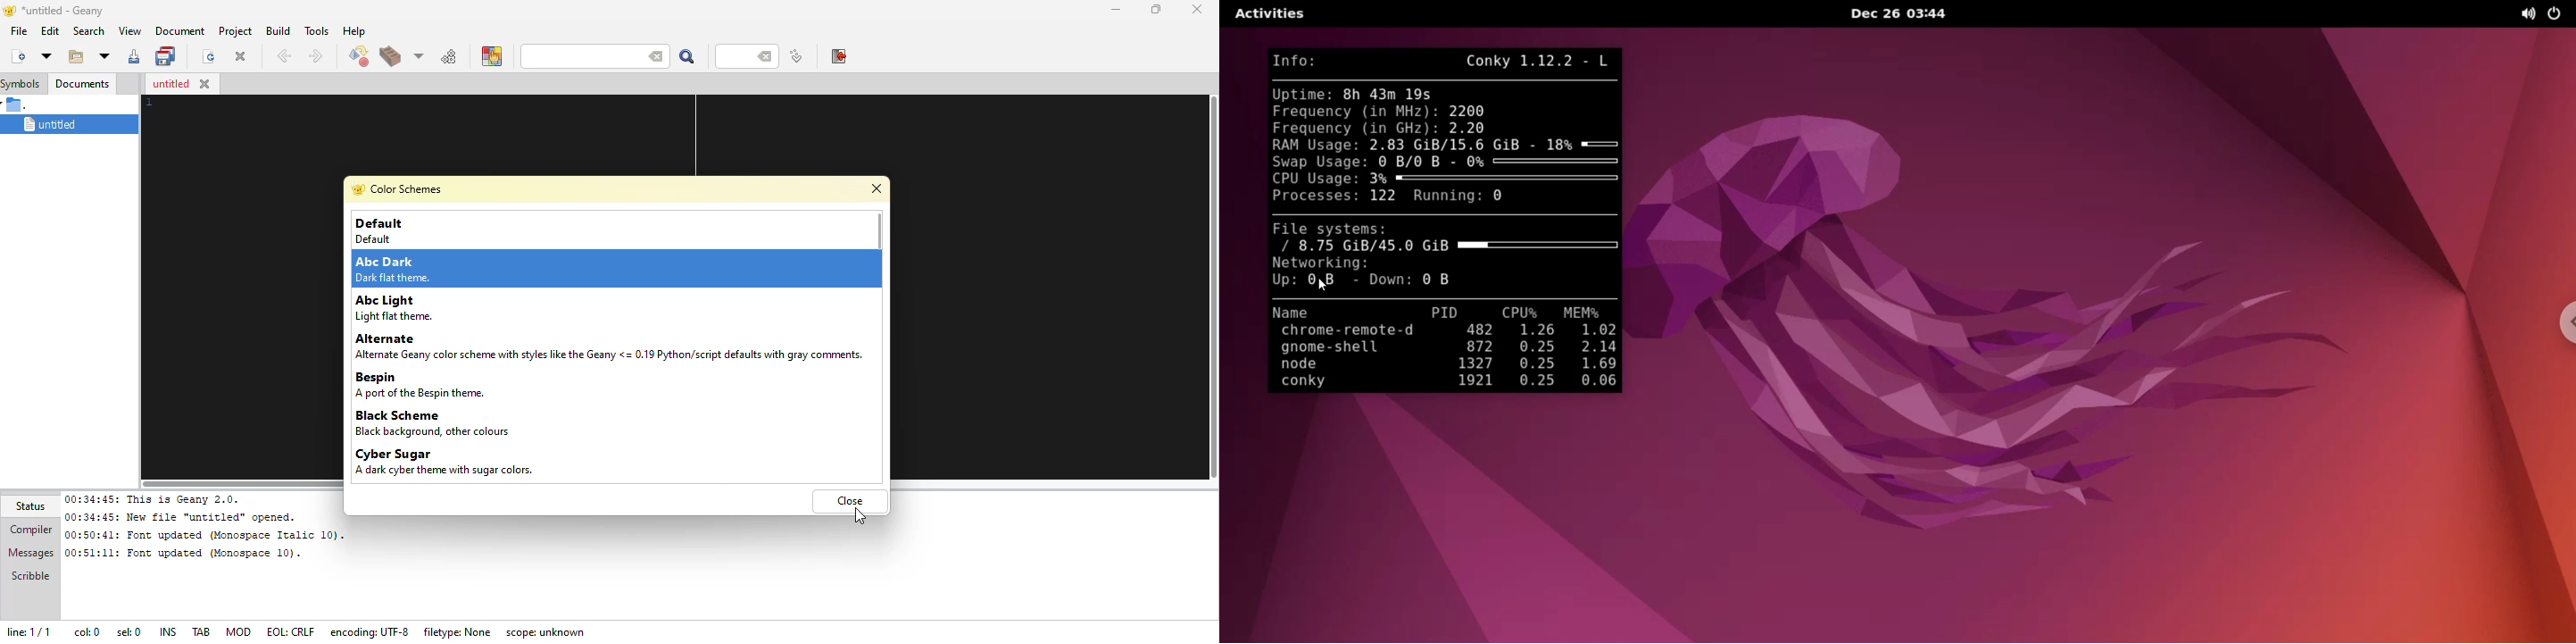 This screenshot has height=644, width=2576. What do you see at coordinates (443, 463) in the screenshot?
I see `Cyber Sugar A dark cyber theme with sugar colors.` at bounding box center [443, 463].